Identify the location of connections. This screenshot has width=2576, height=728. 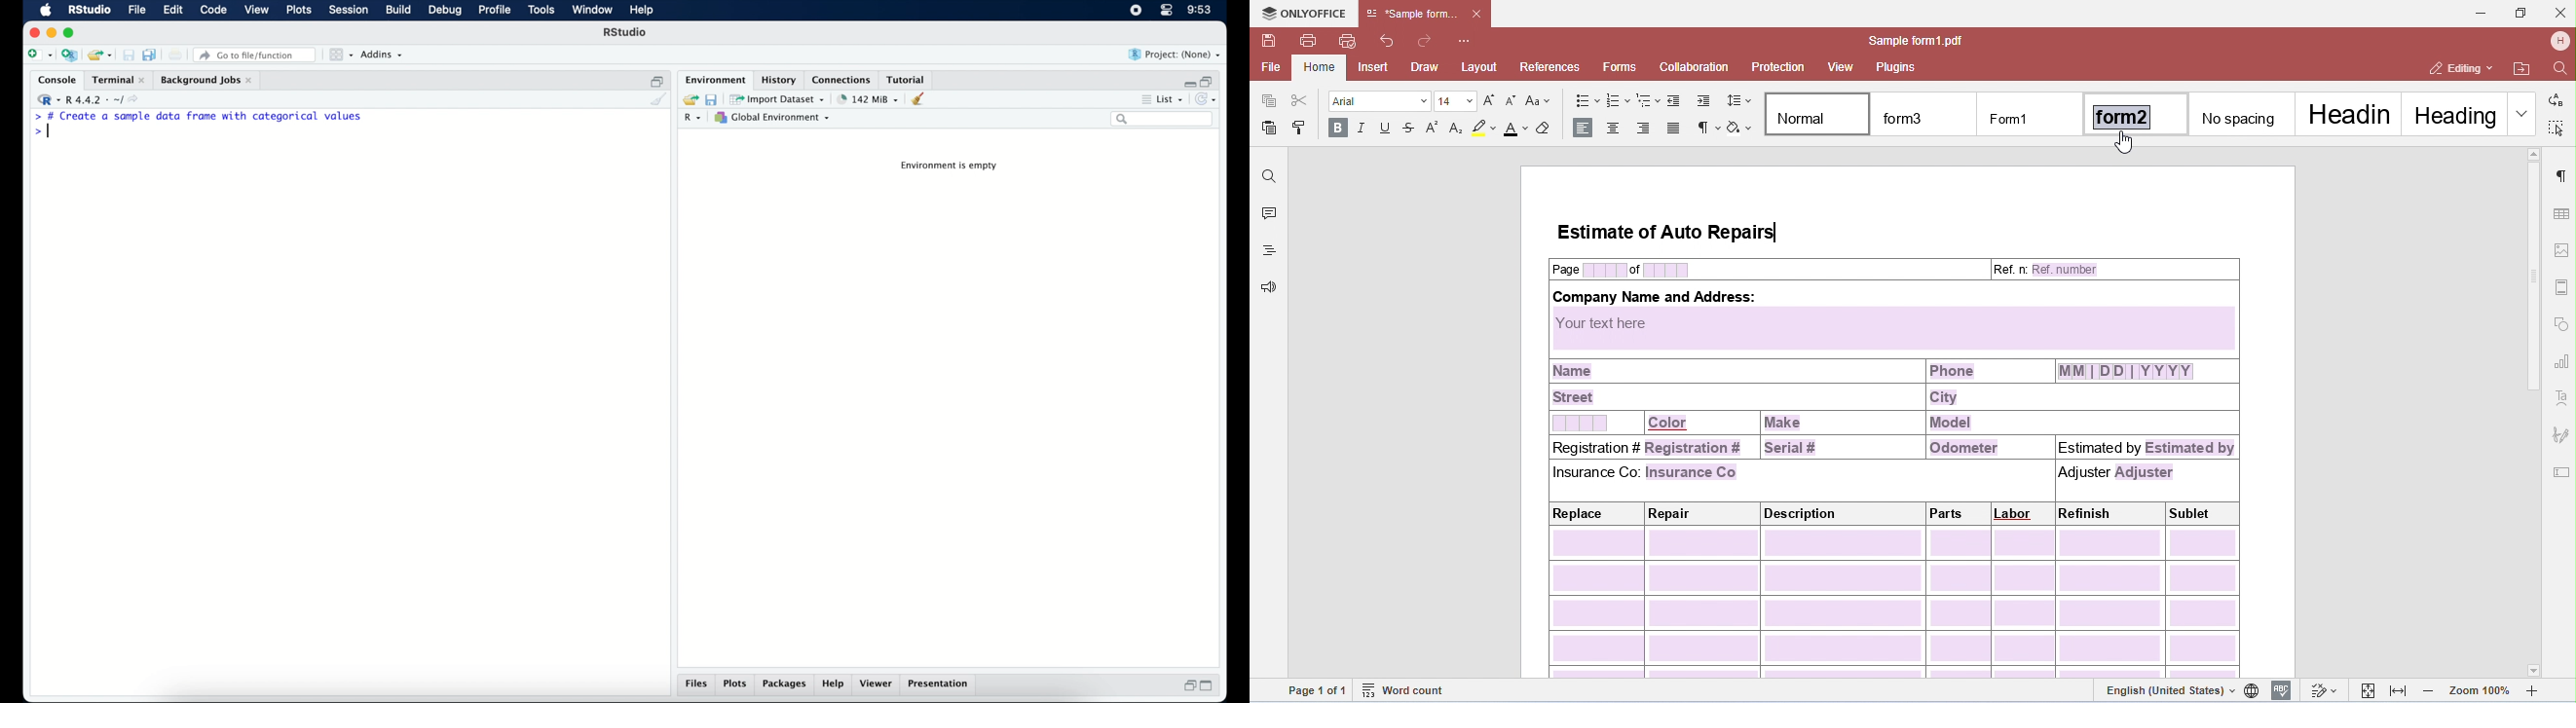
(843, 79).